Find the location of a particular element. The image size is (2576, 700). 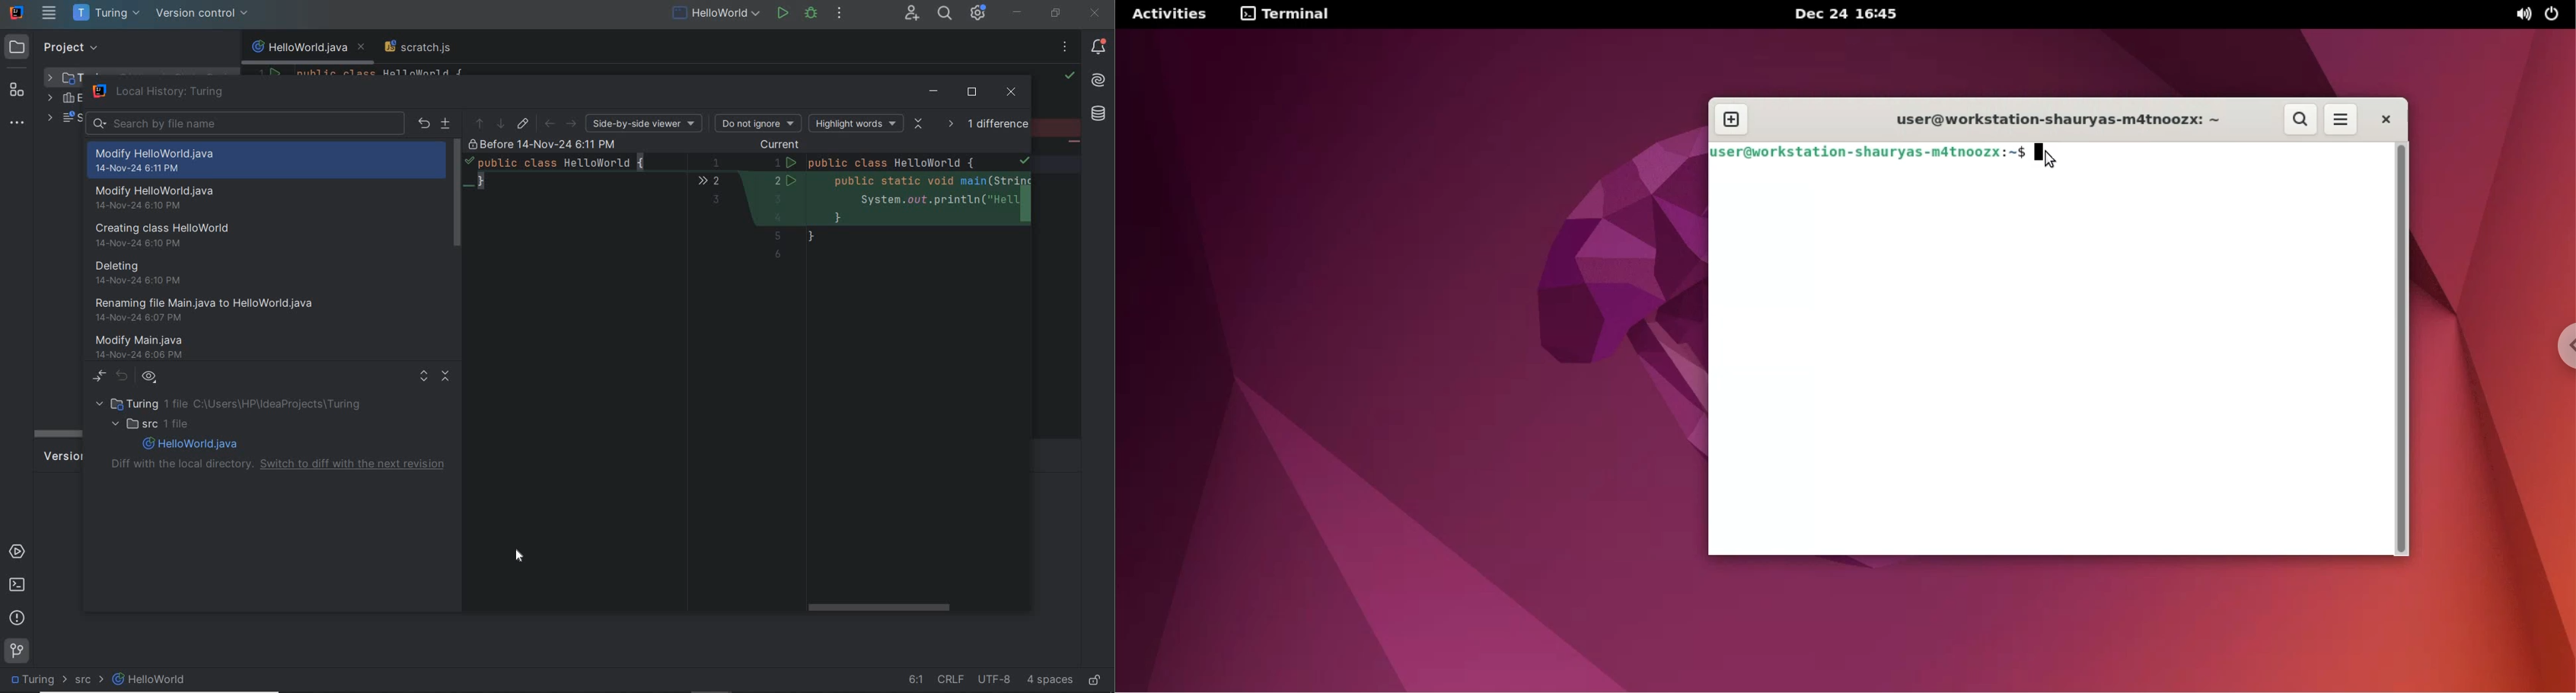

close tab is located at coordinates (362, 48).